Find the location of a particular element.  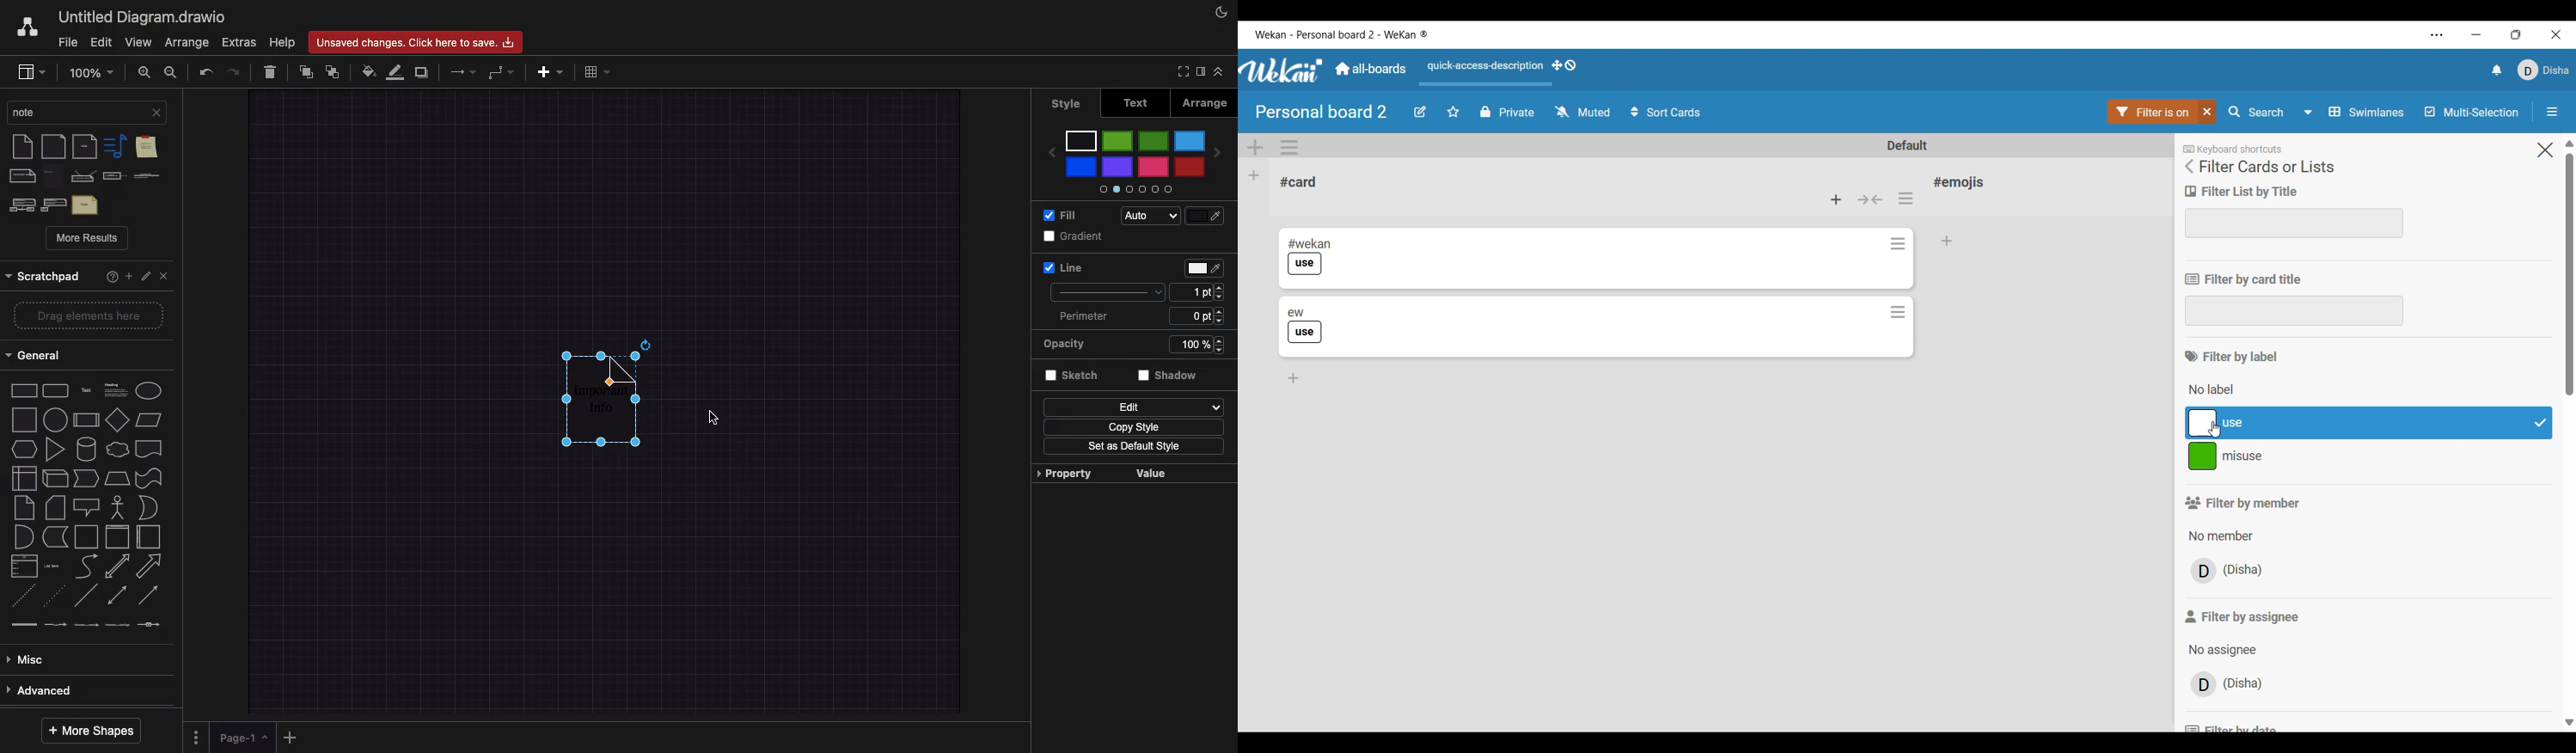

callout is located at coordinates (85, 506).